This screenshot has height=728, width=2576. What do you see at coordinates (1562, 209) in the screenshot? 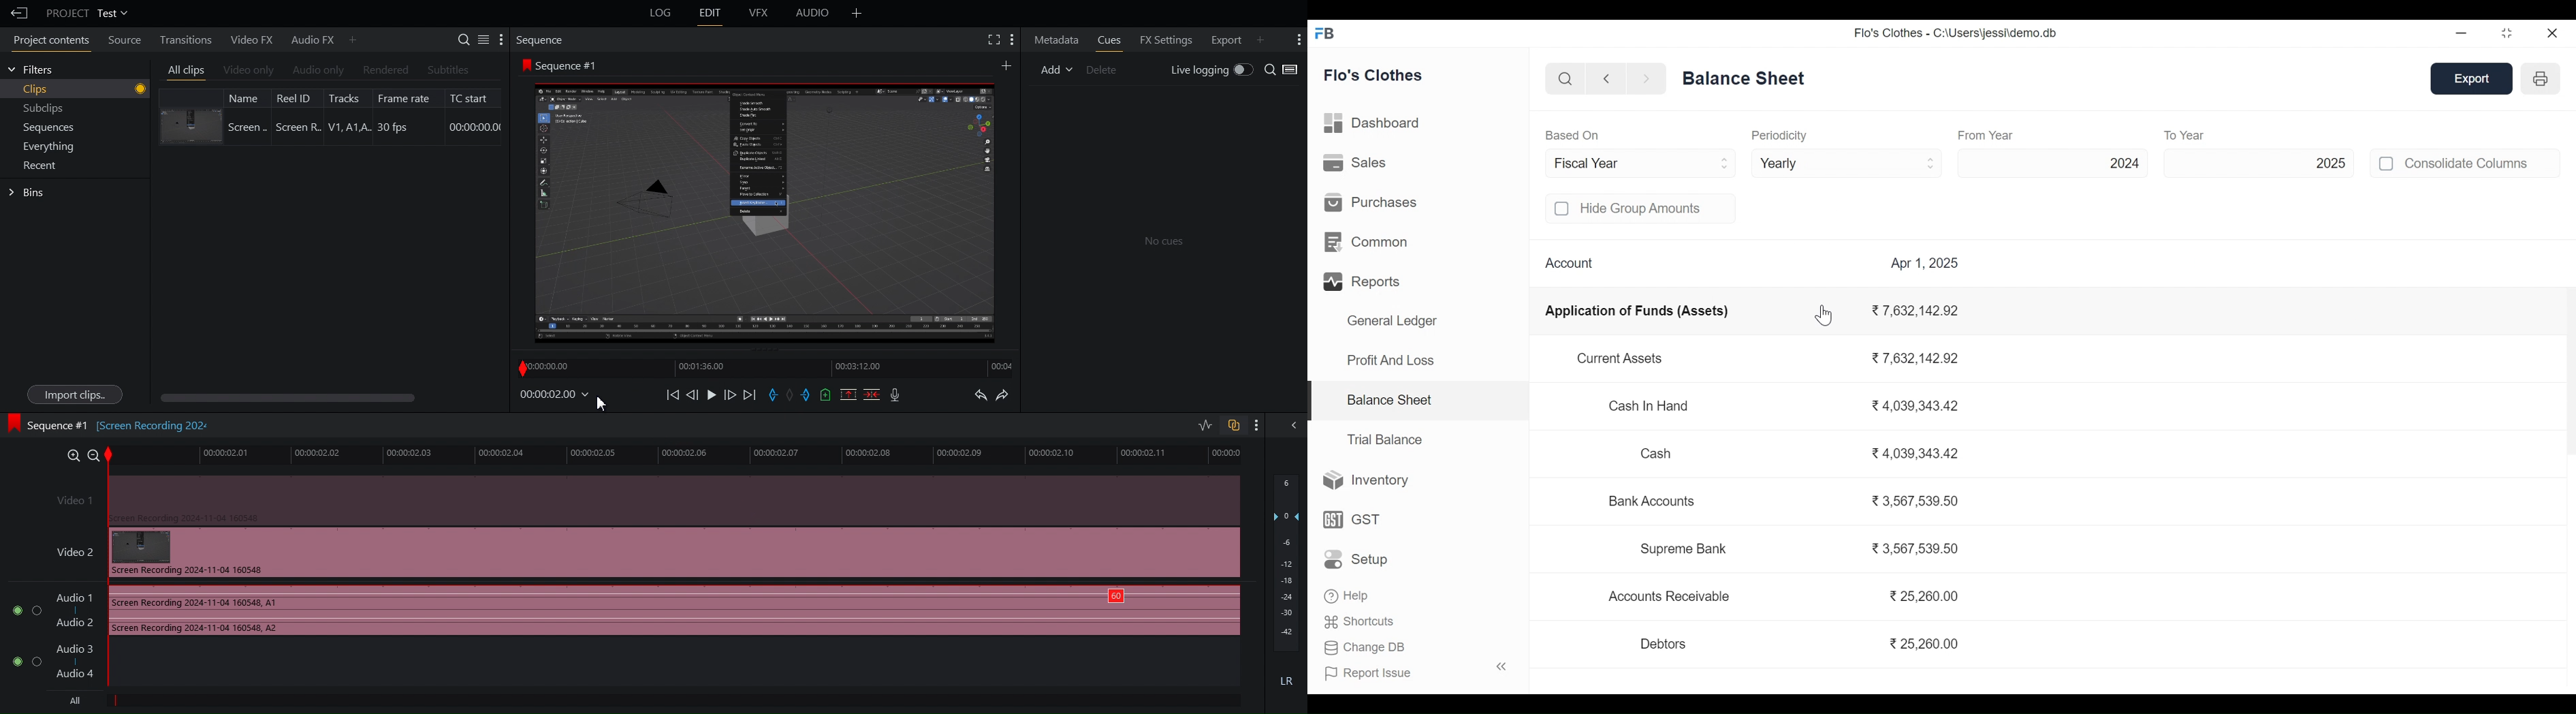
I see `checkbox` at bounding box center [1562, 209].